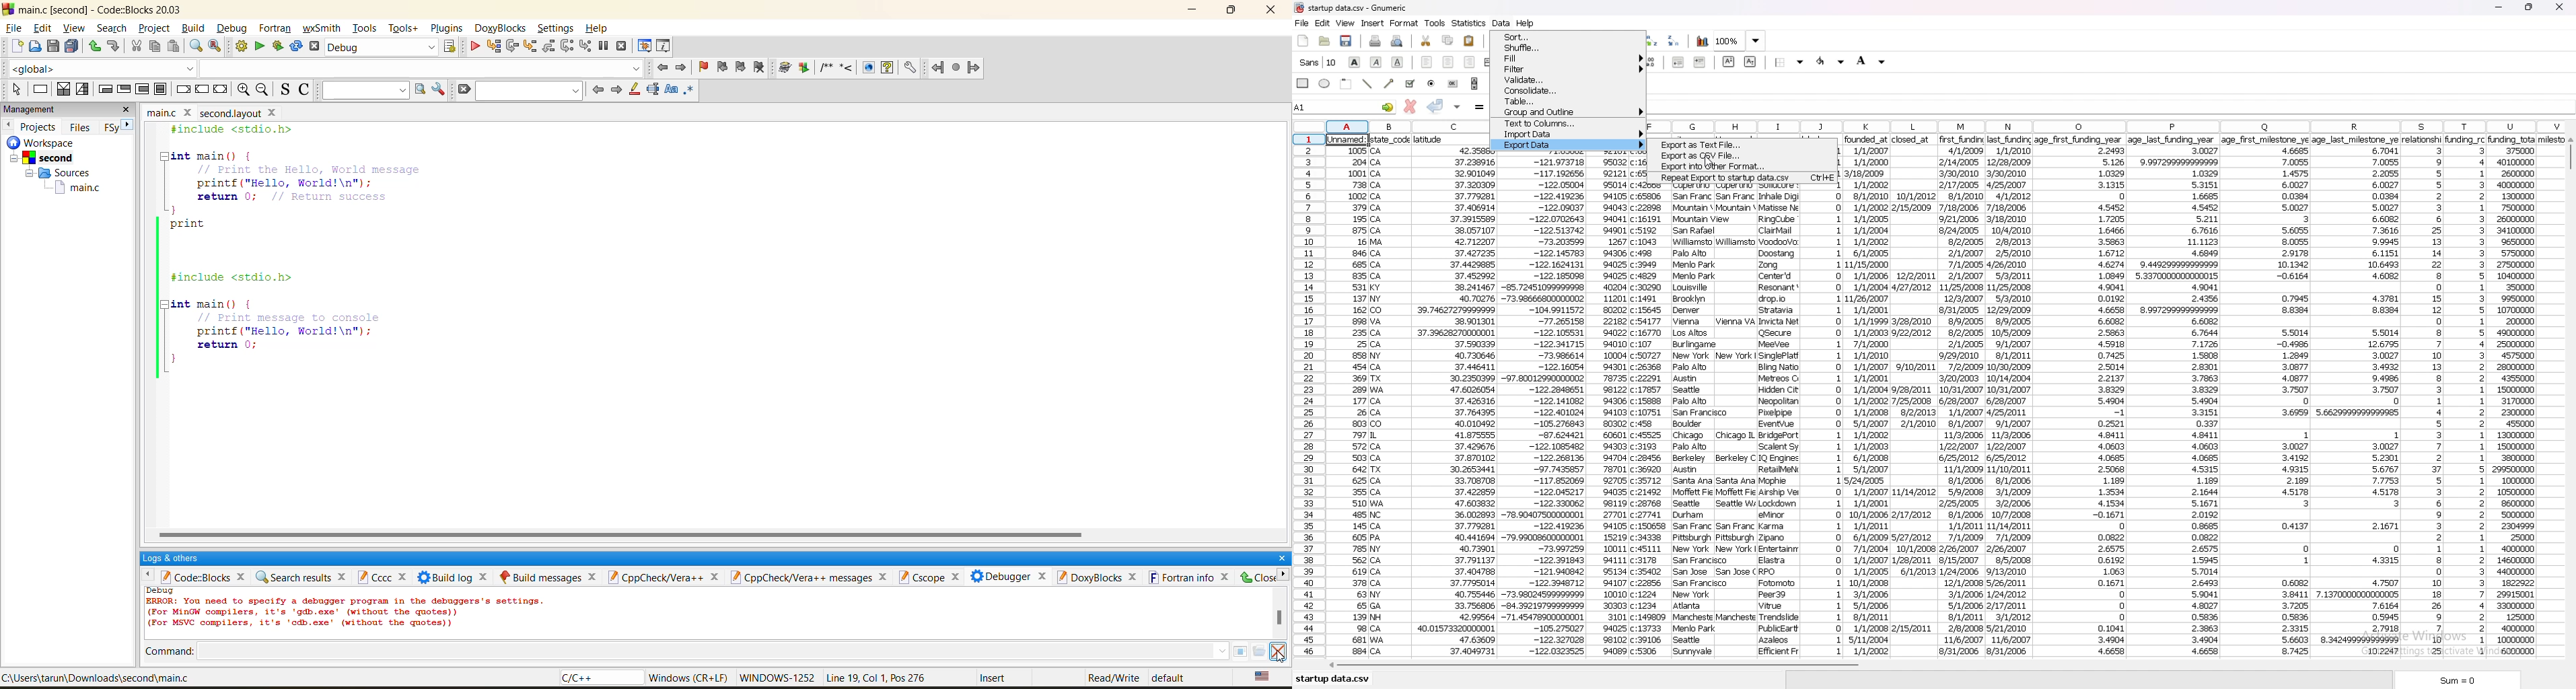 This screenshot has height=700, width=2576. Describe the element at coordinates (2500, 7) in the screenshot. I see `minimize` at that location.